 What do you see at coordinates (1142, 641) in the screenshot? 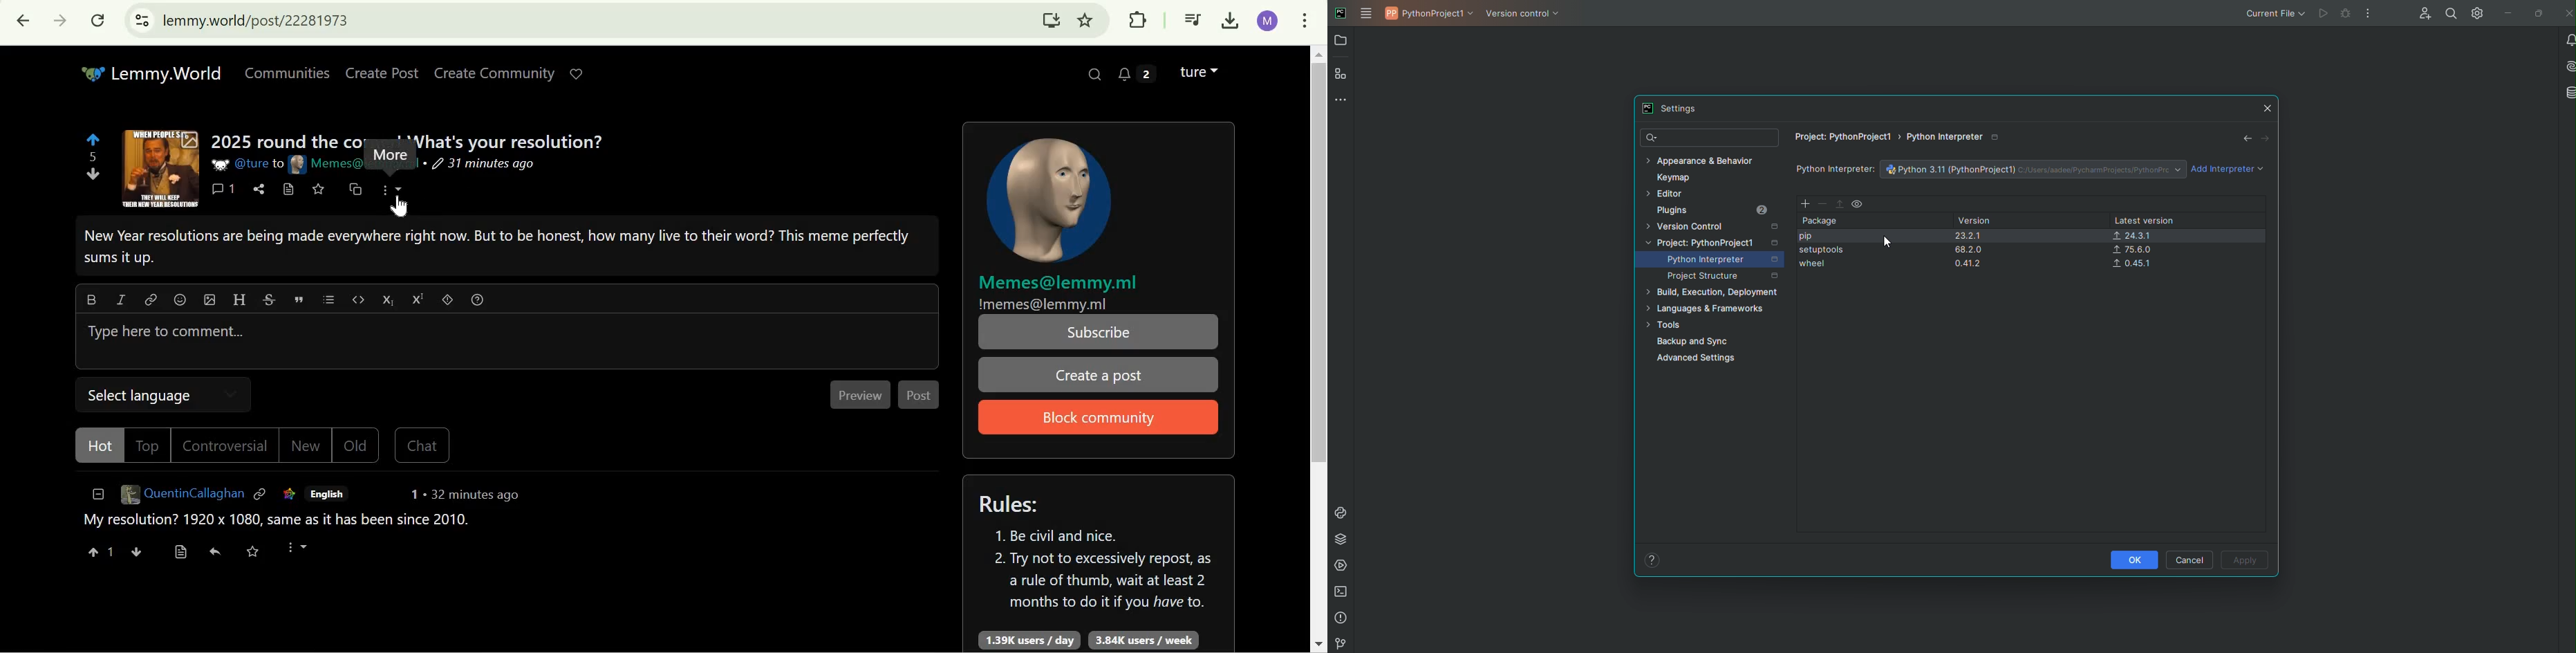
I see `3.84K users/week` at bounding box center [1142, 641].